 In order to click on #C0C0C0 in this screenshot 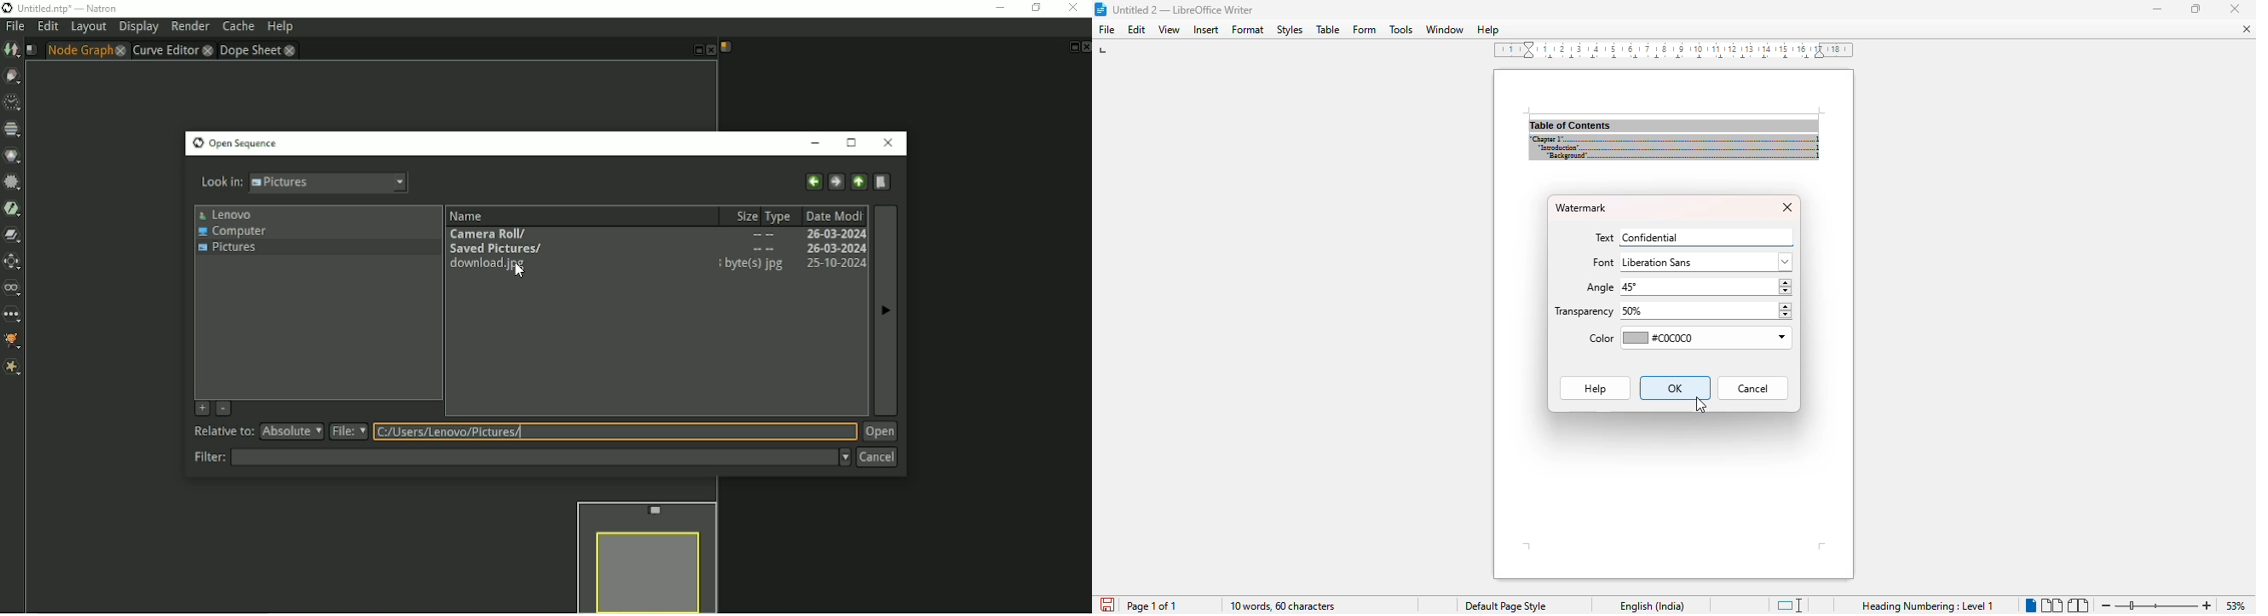, I will do `click(1706, 337)`.